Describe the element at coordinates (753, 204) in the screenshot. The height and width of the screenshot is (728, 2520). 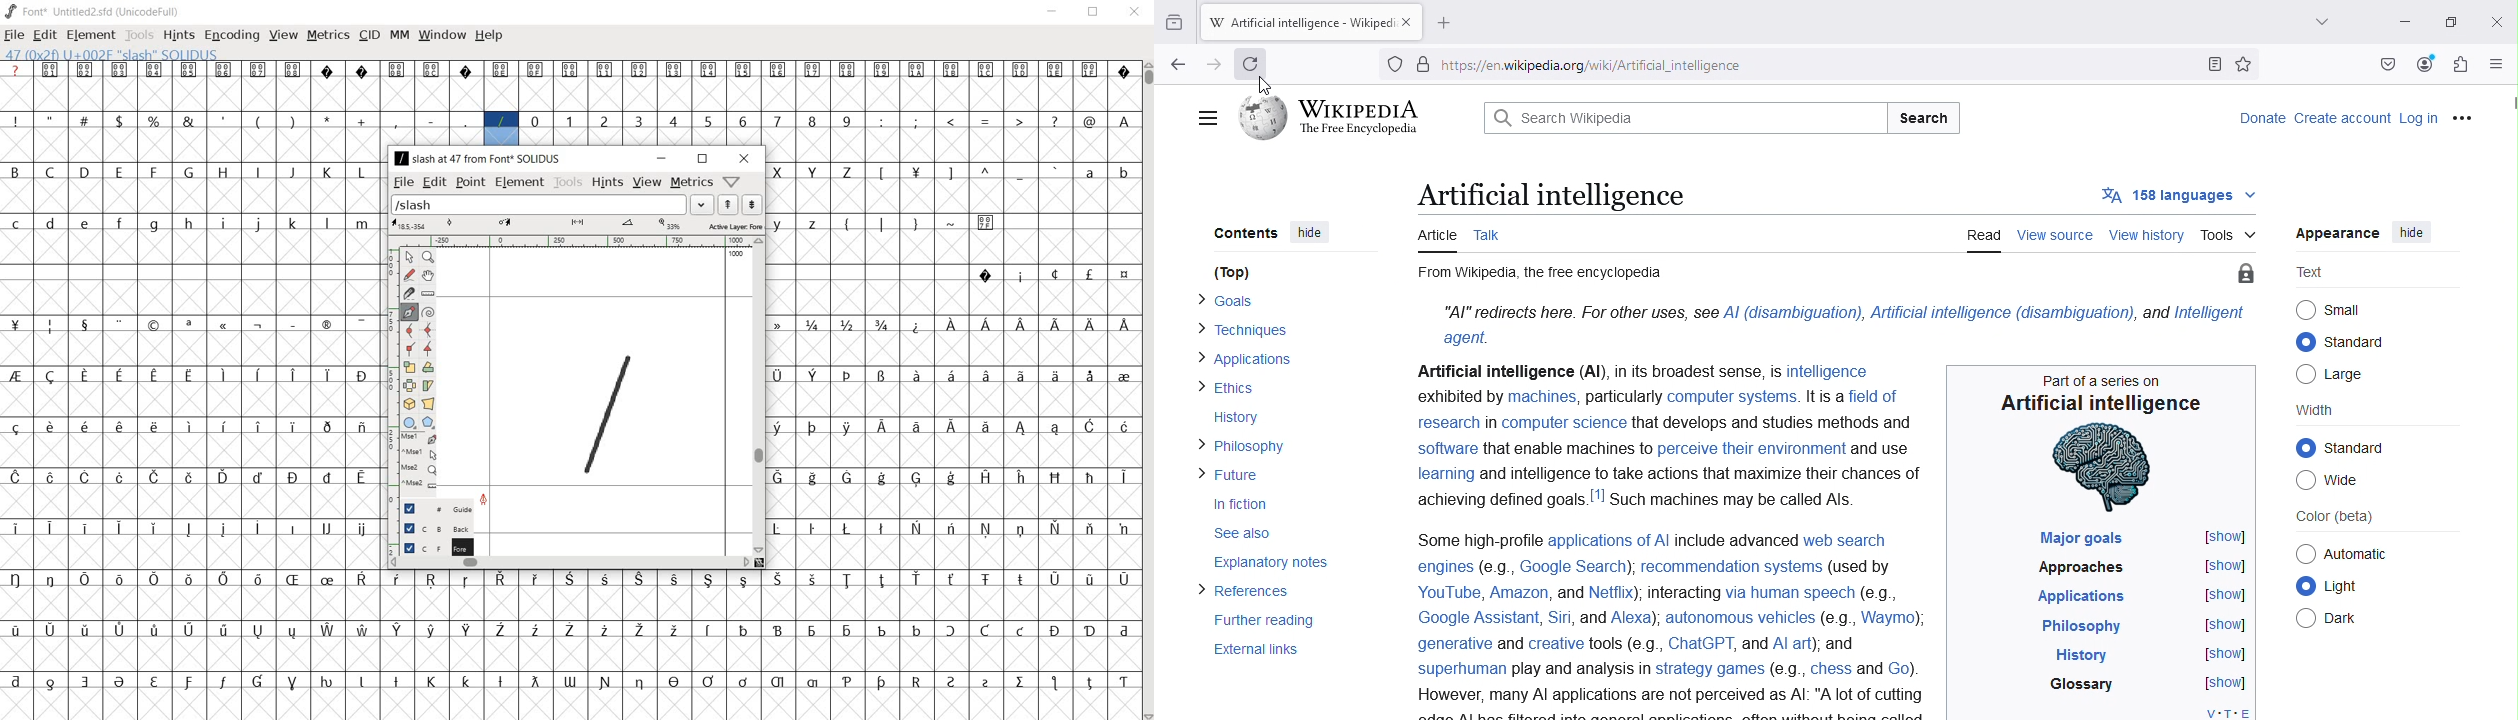
I see `show the previous word on the list` at that location.